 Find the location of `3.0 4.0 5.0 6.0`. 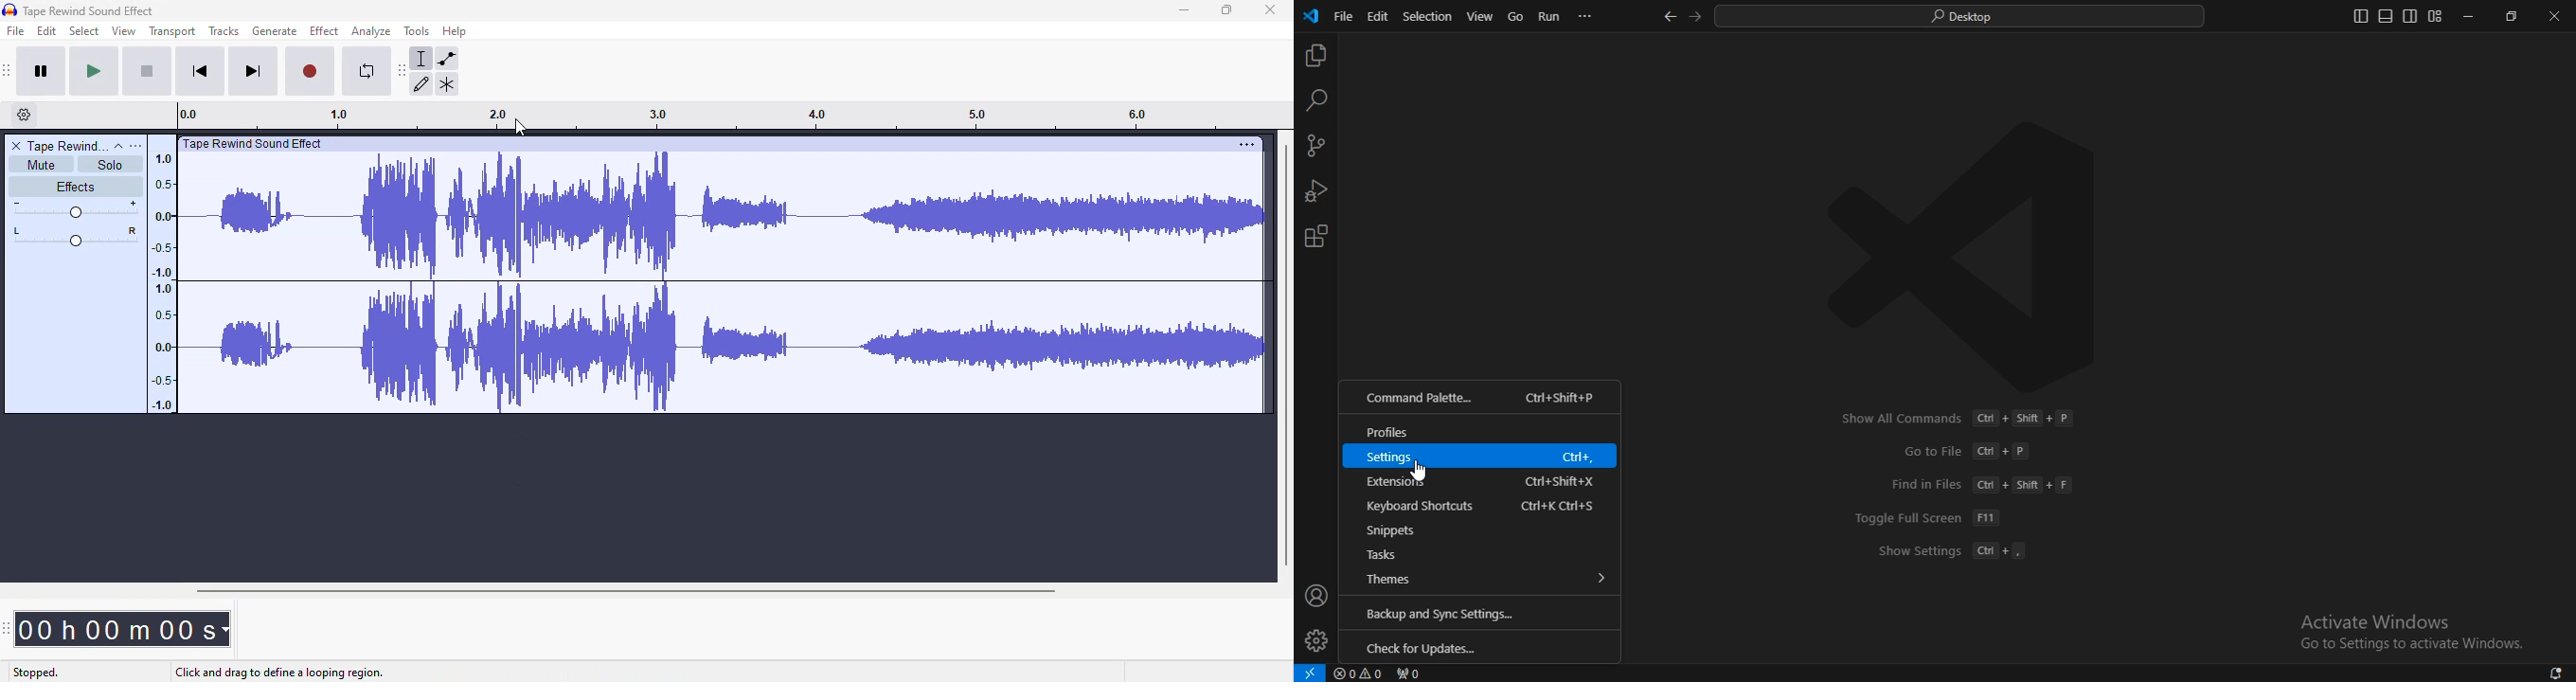

3.0 4.0 5.0 6.0 is located at coordinates (971, 115).